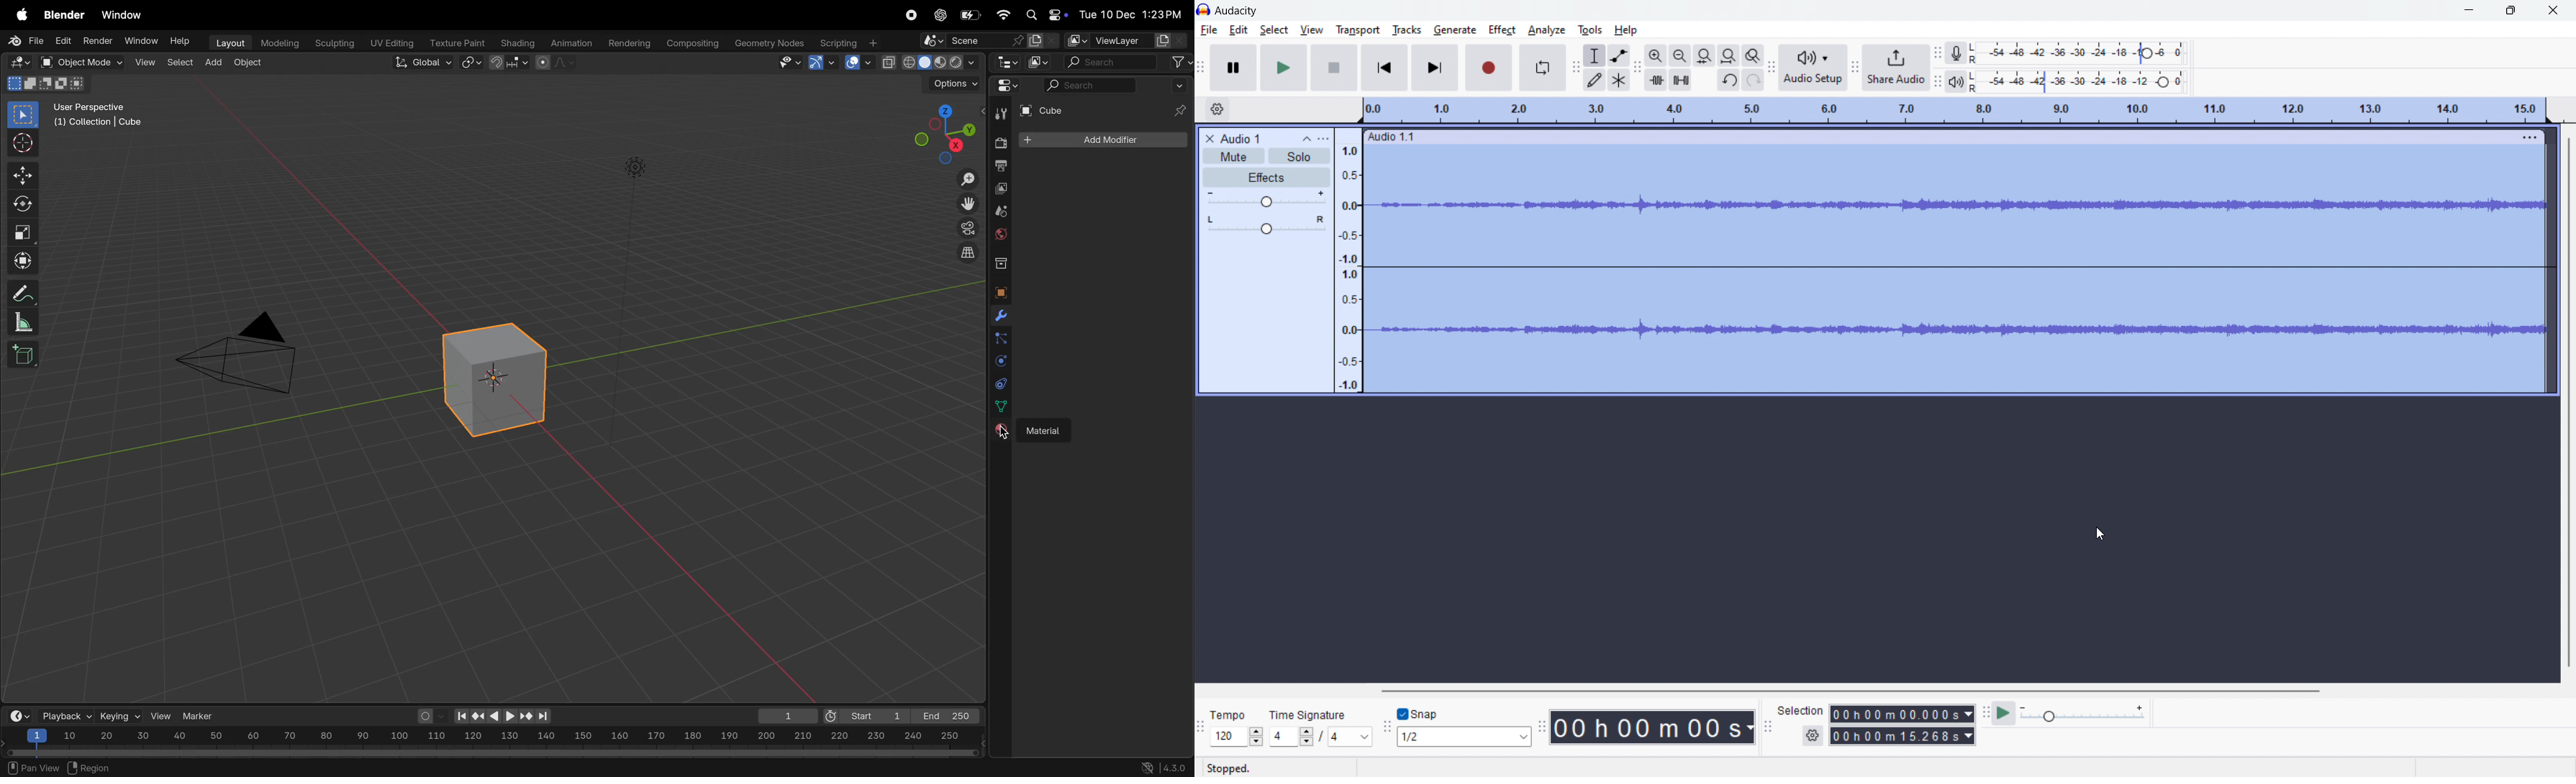 The width and height of the screenshot is (2576, 784). What do you see at coordinates (824, 62) in the screenshot?
I see `show gimzo` at bounding box center [824, 62].